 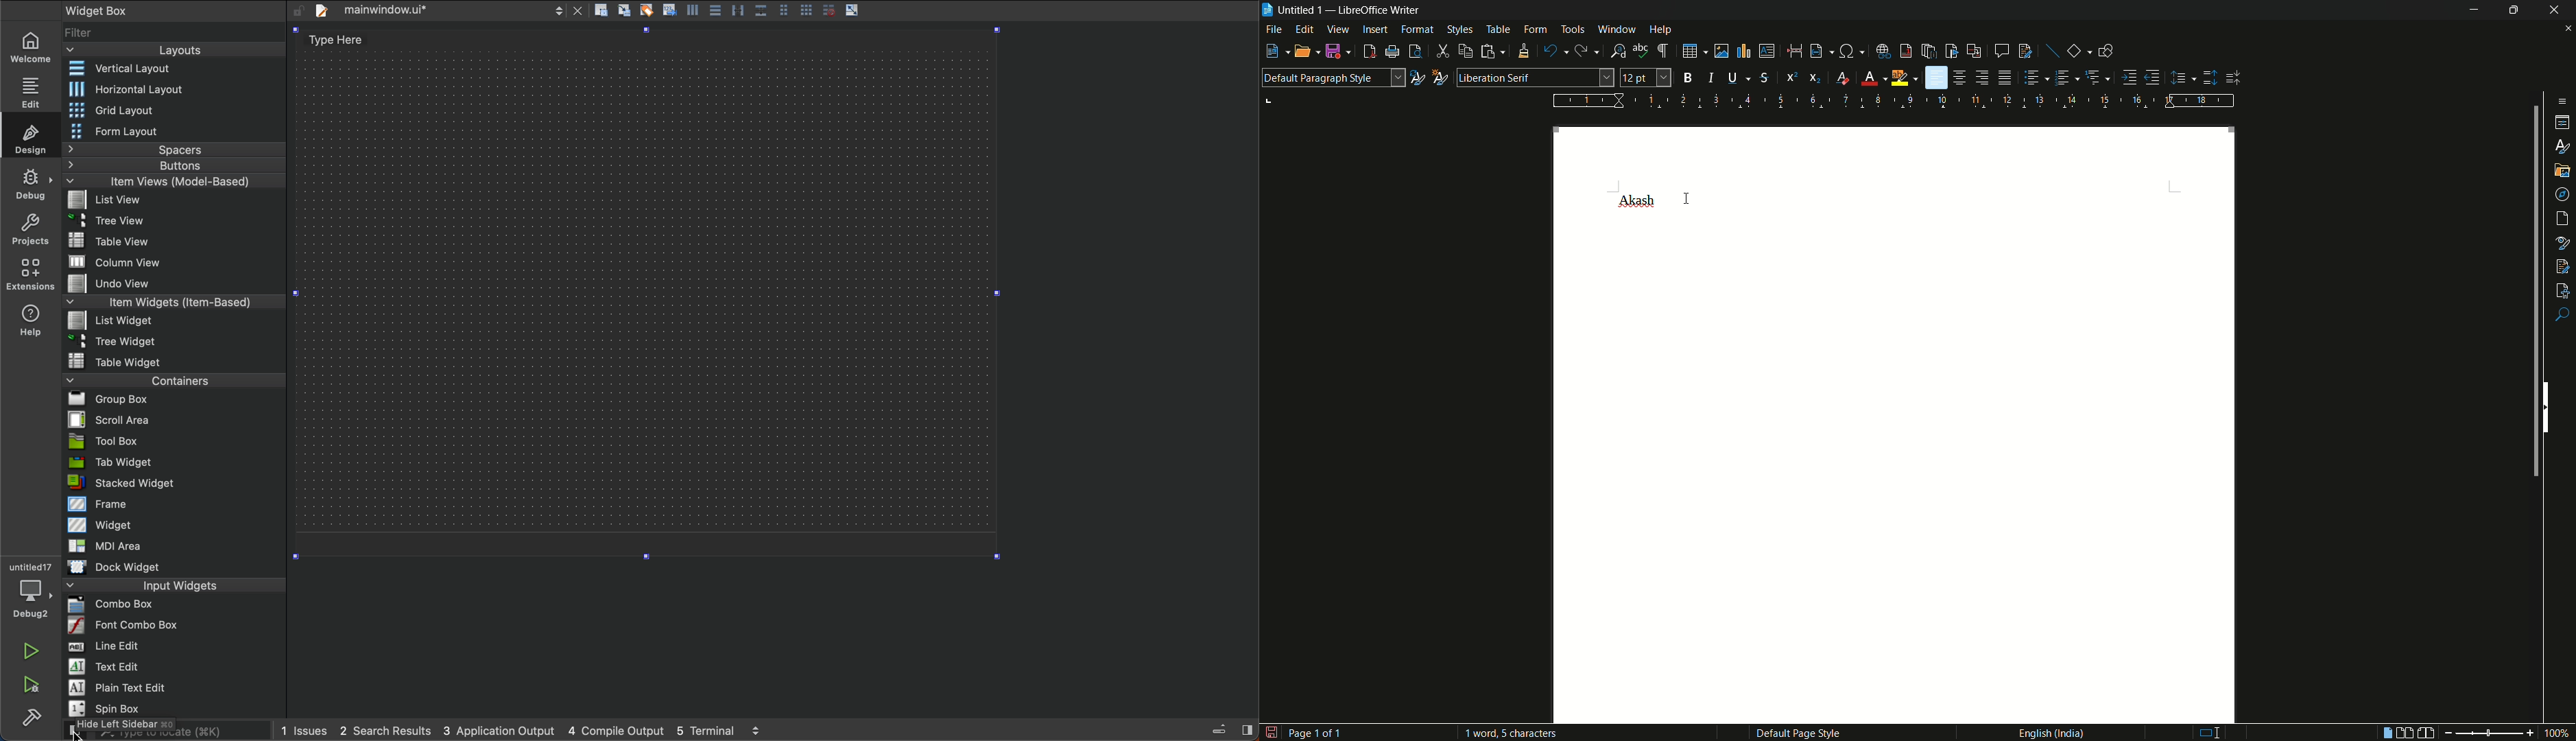 I want to click on toggle formatting marks, so click(x=1664, y=51).